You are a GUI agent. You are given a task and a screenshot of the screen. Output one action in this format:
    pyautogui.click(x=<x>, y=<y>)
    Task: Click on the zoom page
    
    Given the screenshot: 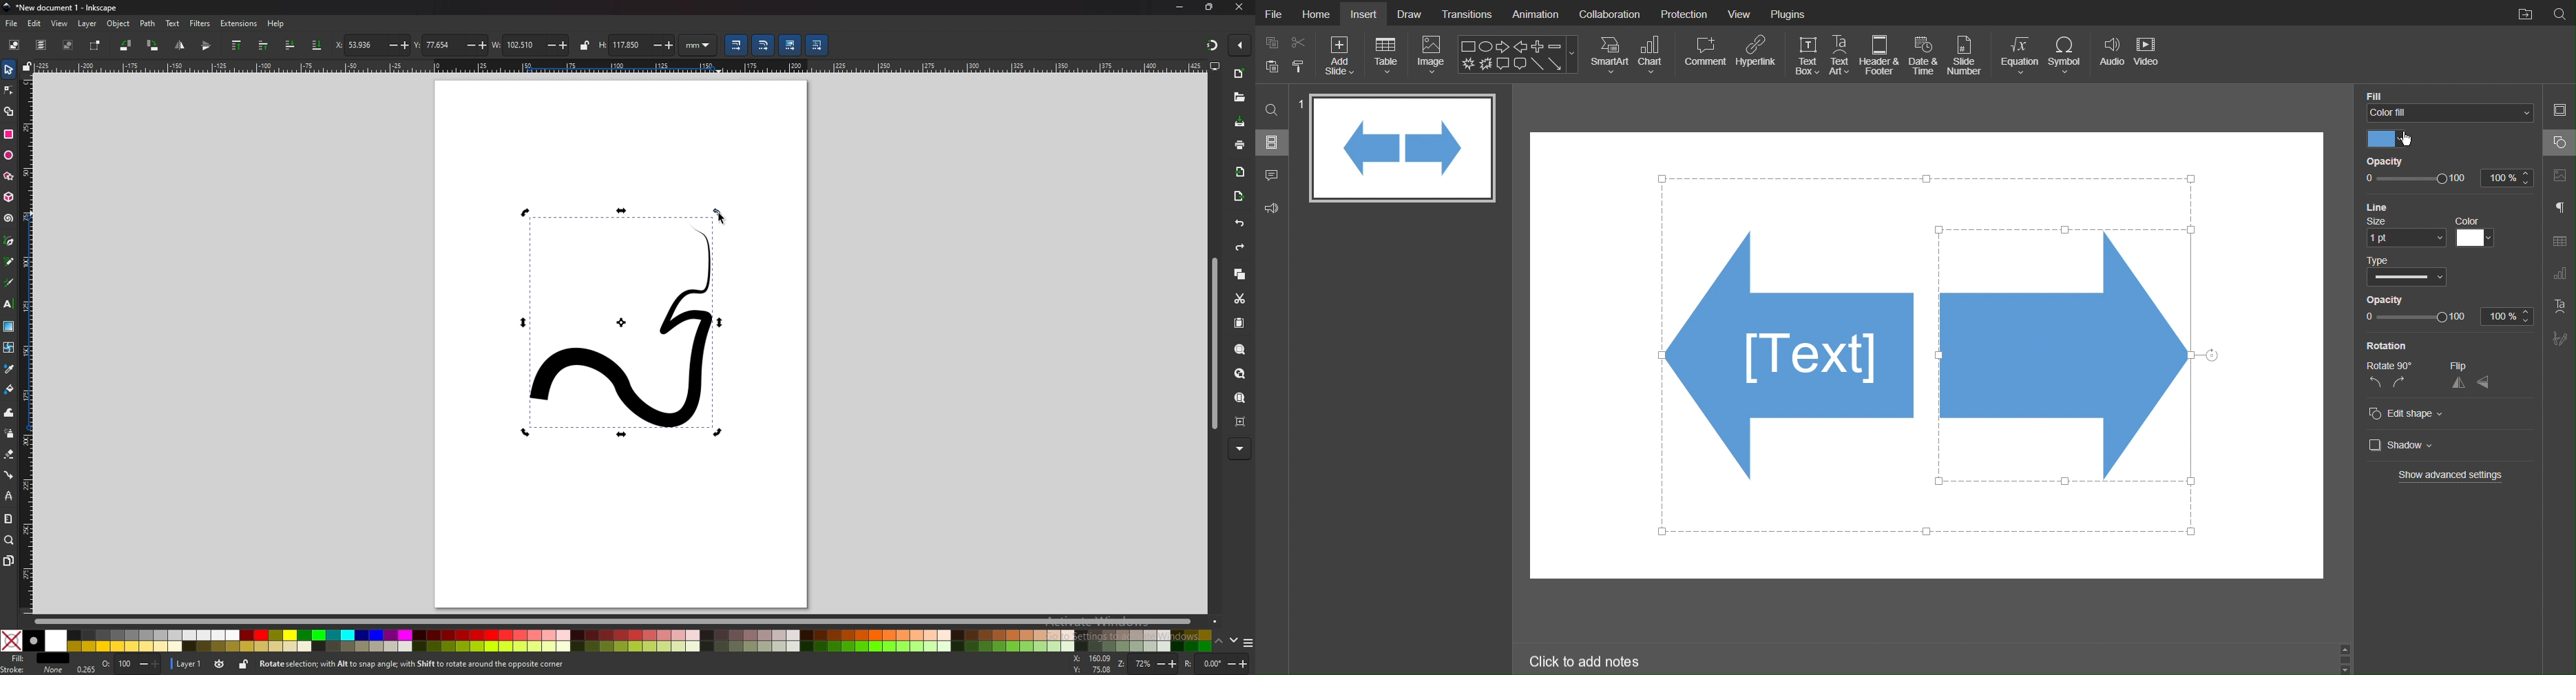 What is the action you would take?
    pyautogui.click(x=1240, y=398)
    